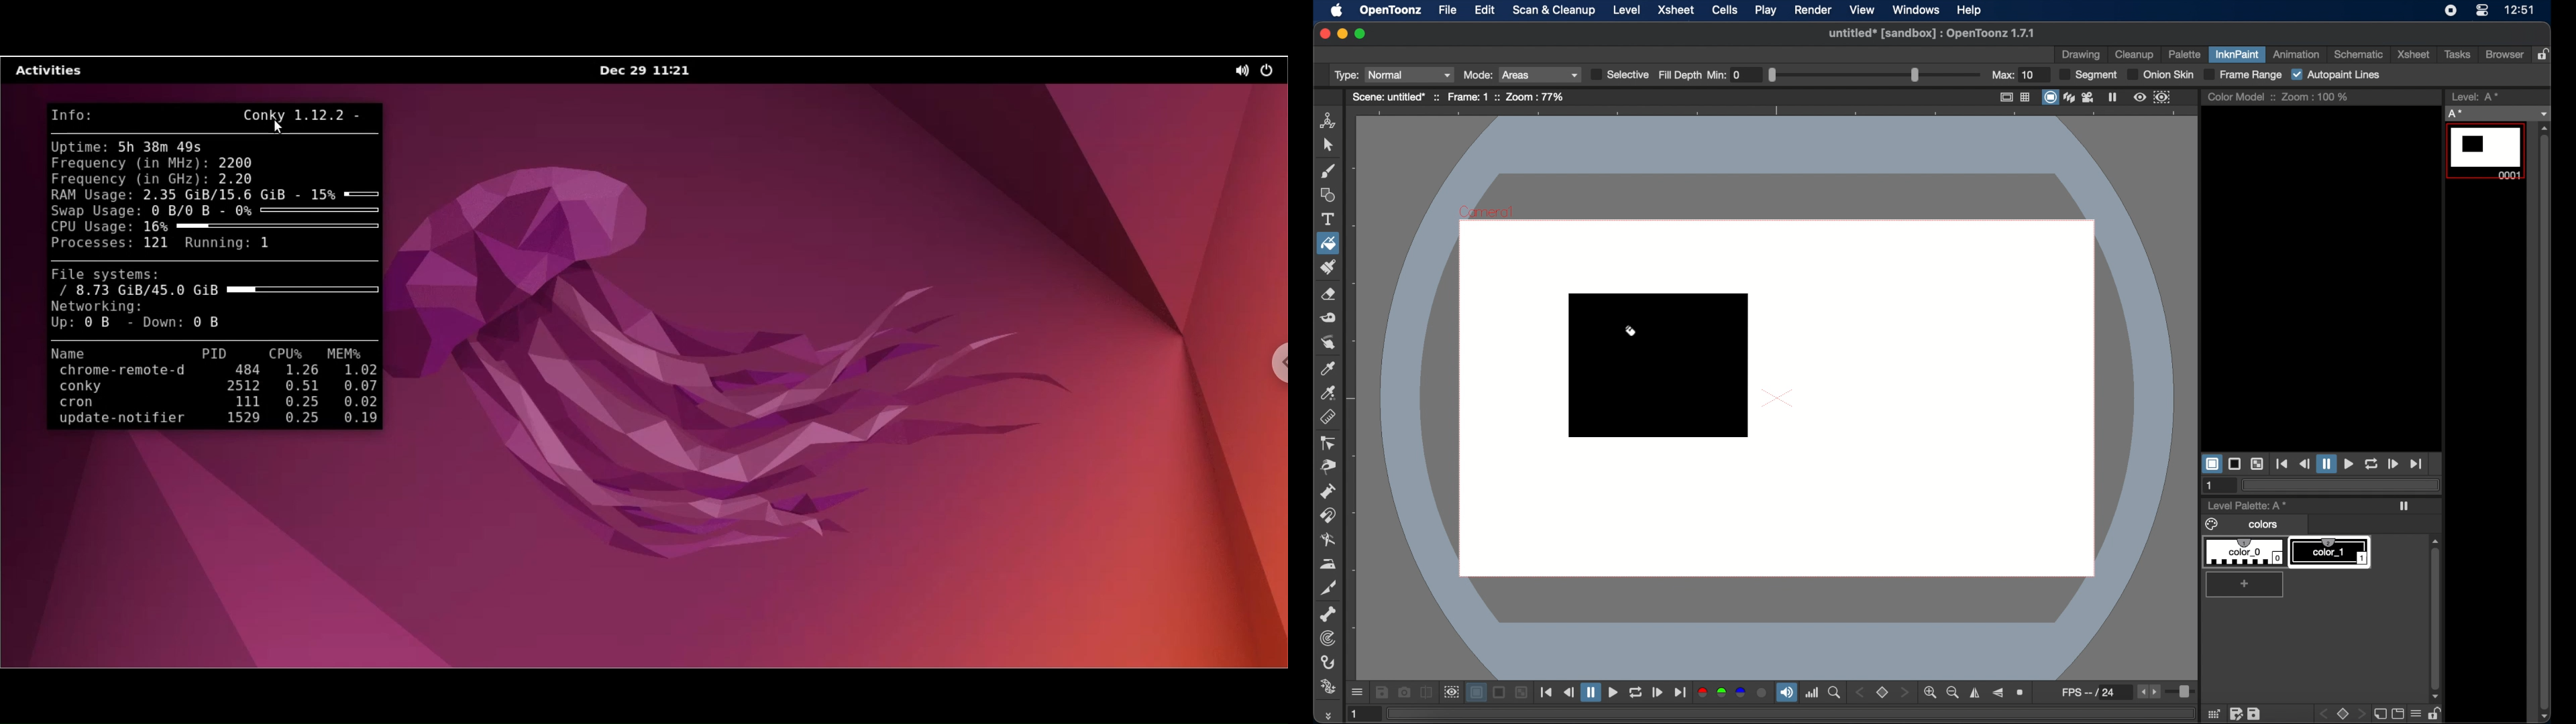 The image size is (2576, 728). I want to click on loop, so click(2371, 464).